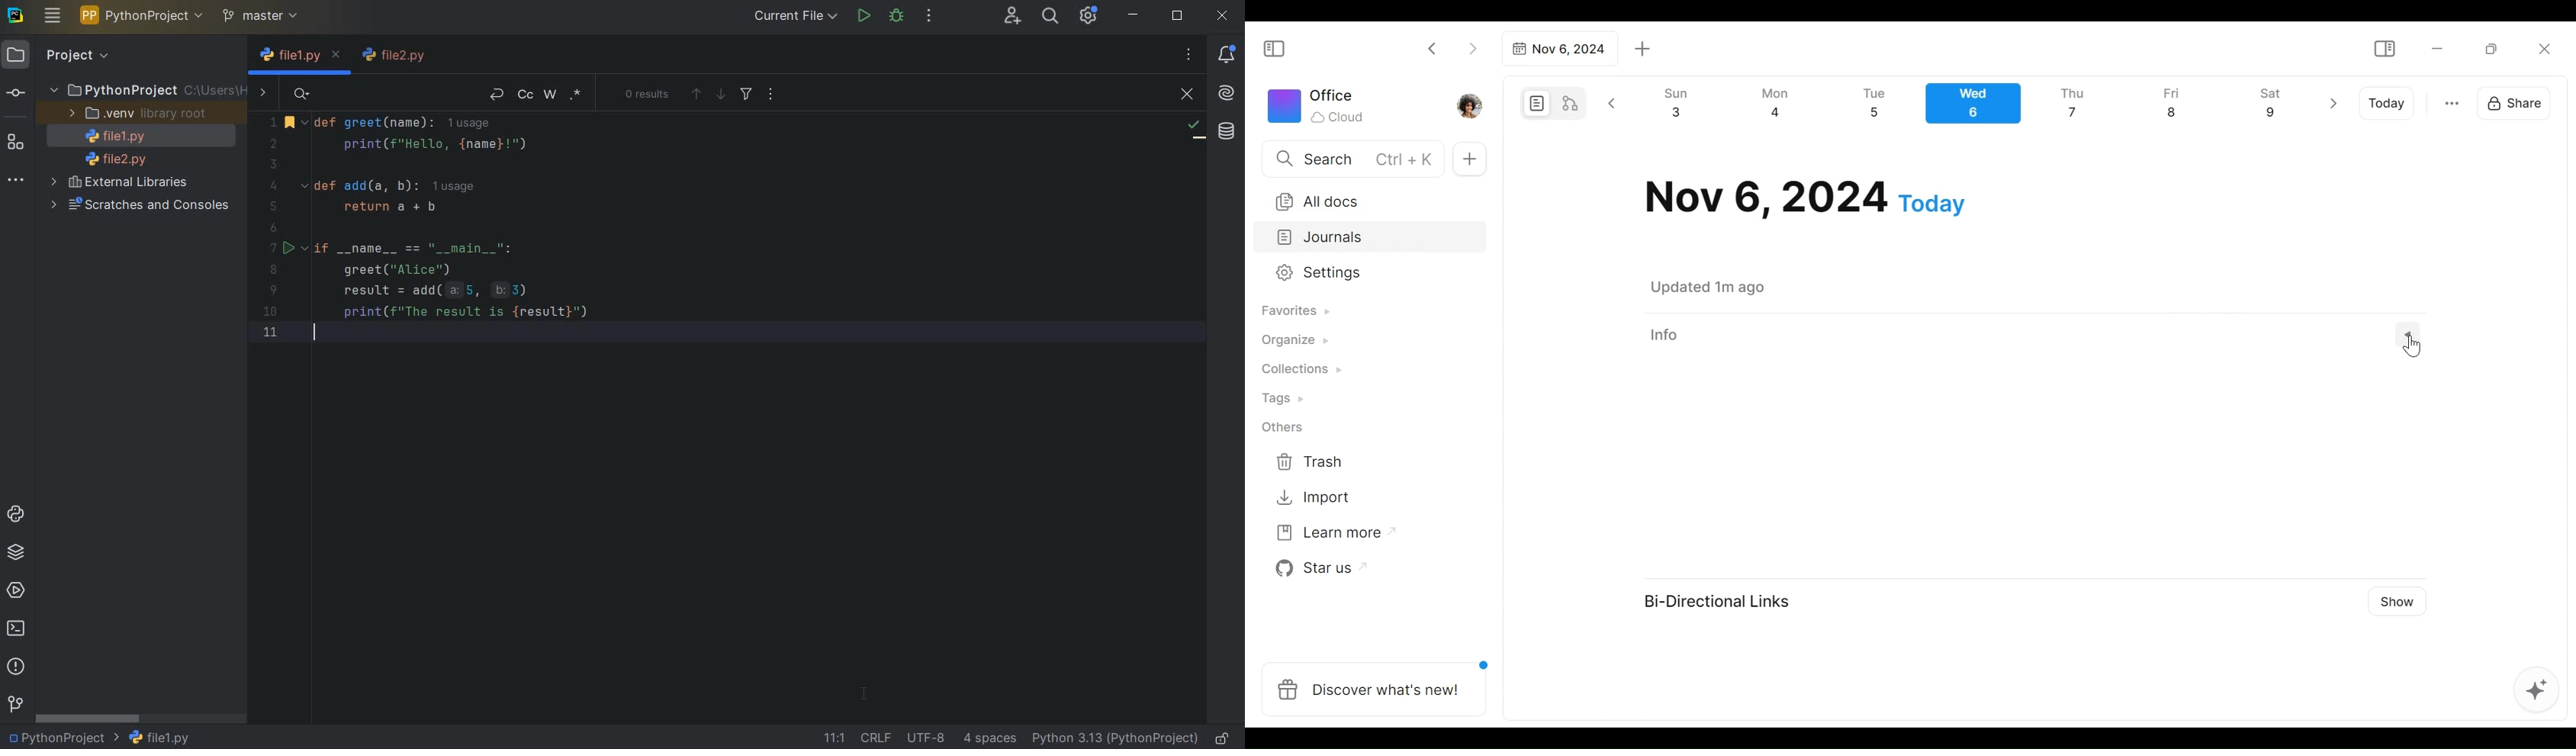 Image resolution: width=2576 pixels, height=756 pixels. Describe the element at coordinates (1188, 54) in the screenshot. I see `RECENT FILES, TAB ACTIONS, AND MORE` at that location.